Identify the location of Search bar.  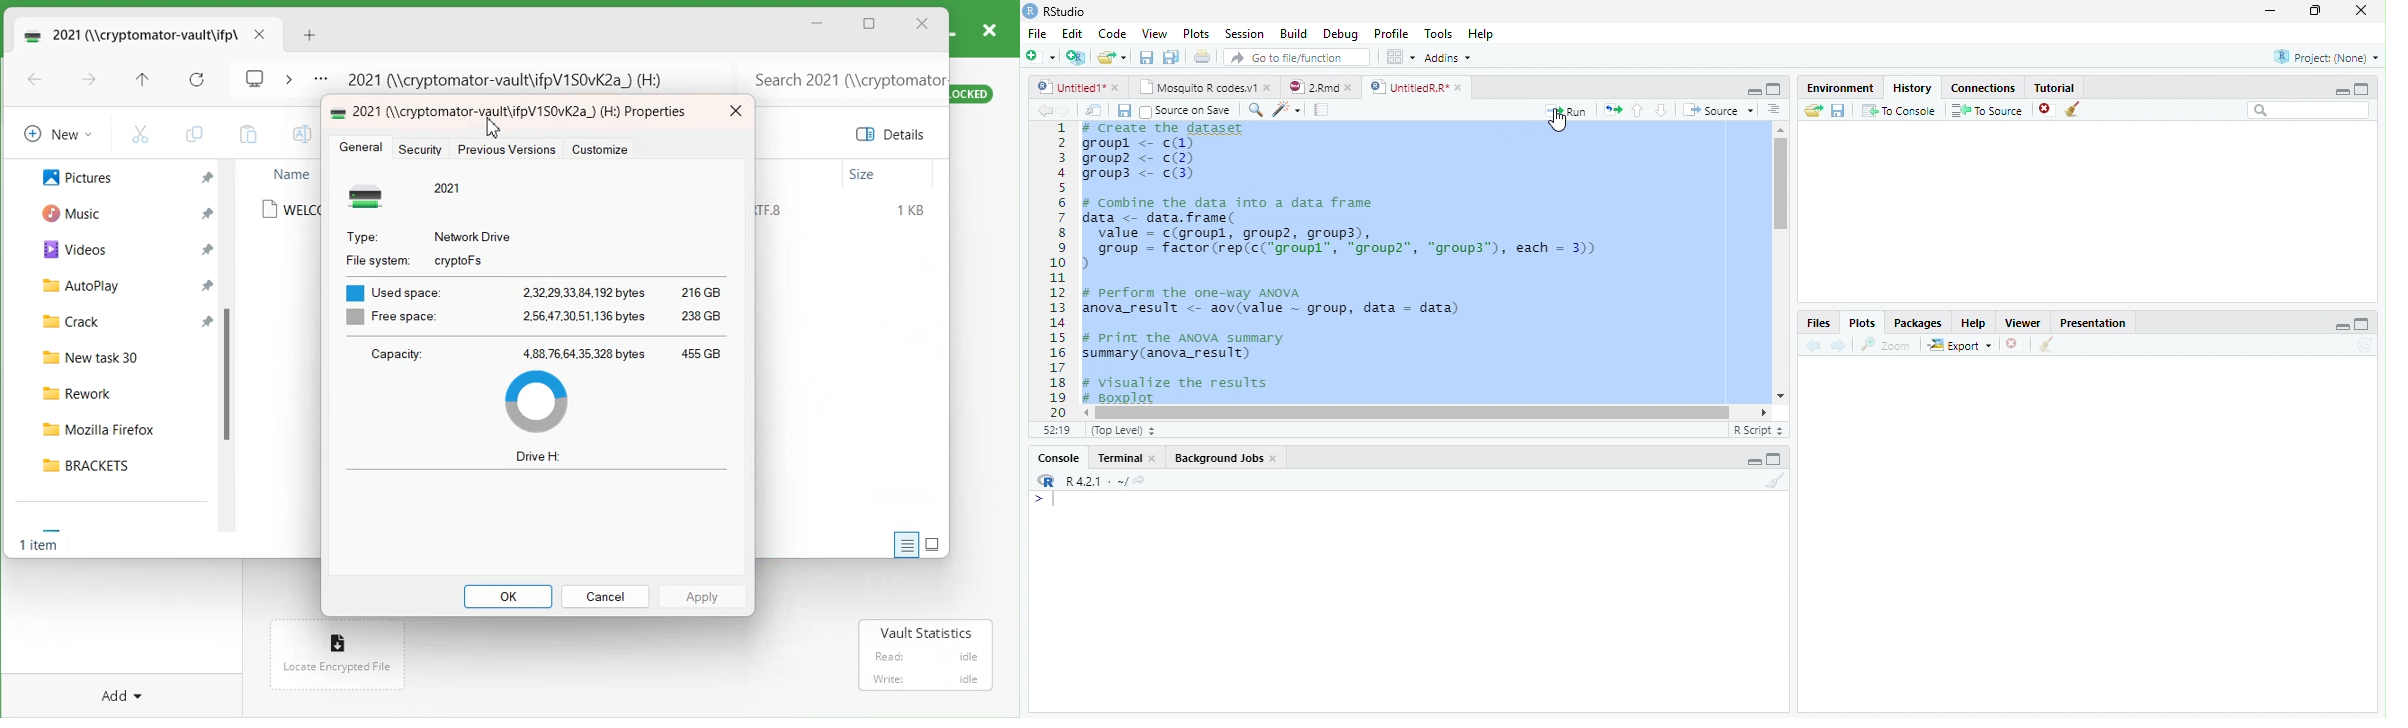
(841, 75).